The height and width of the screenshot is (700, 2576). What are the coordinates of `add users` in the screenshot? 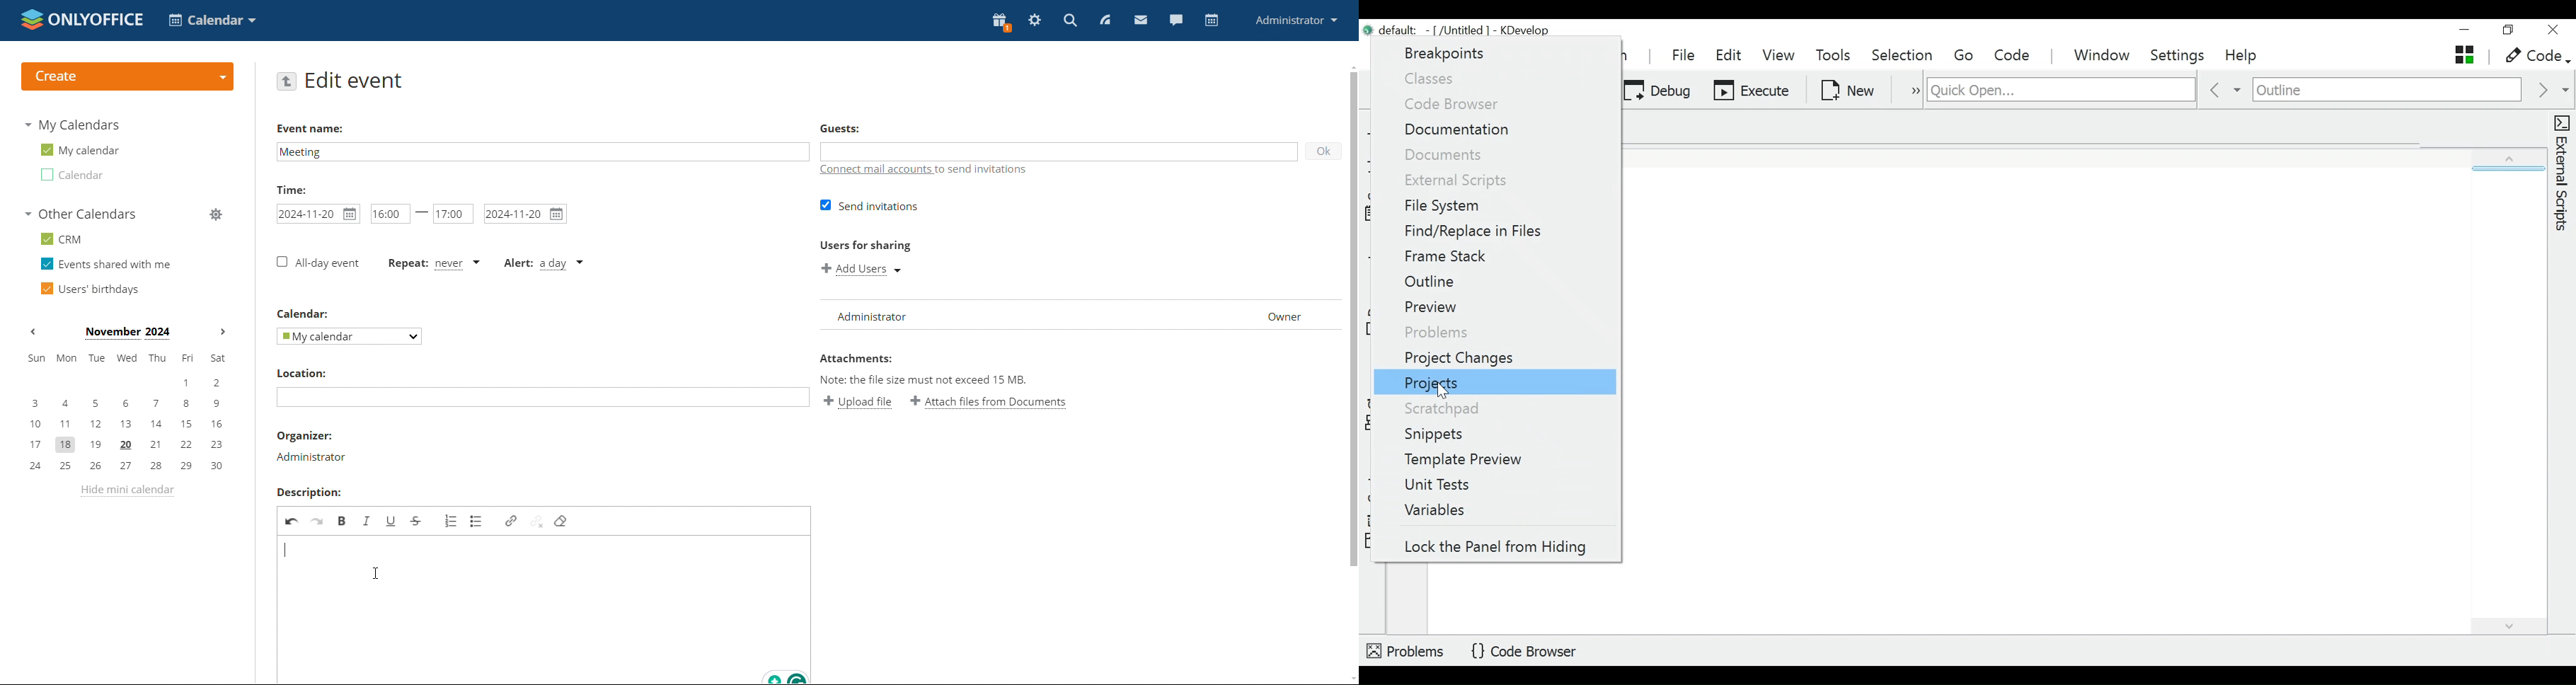 It's located at (861, 270).